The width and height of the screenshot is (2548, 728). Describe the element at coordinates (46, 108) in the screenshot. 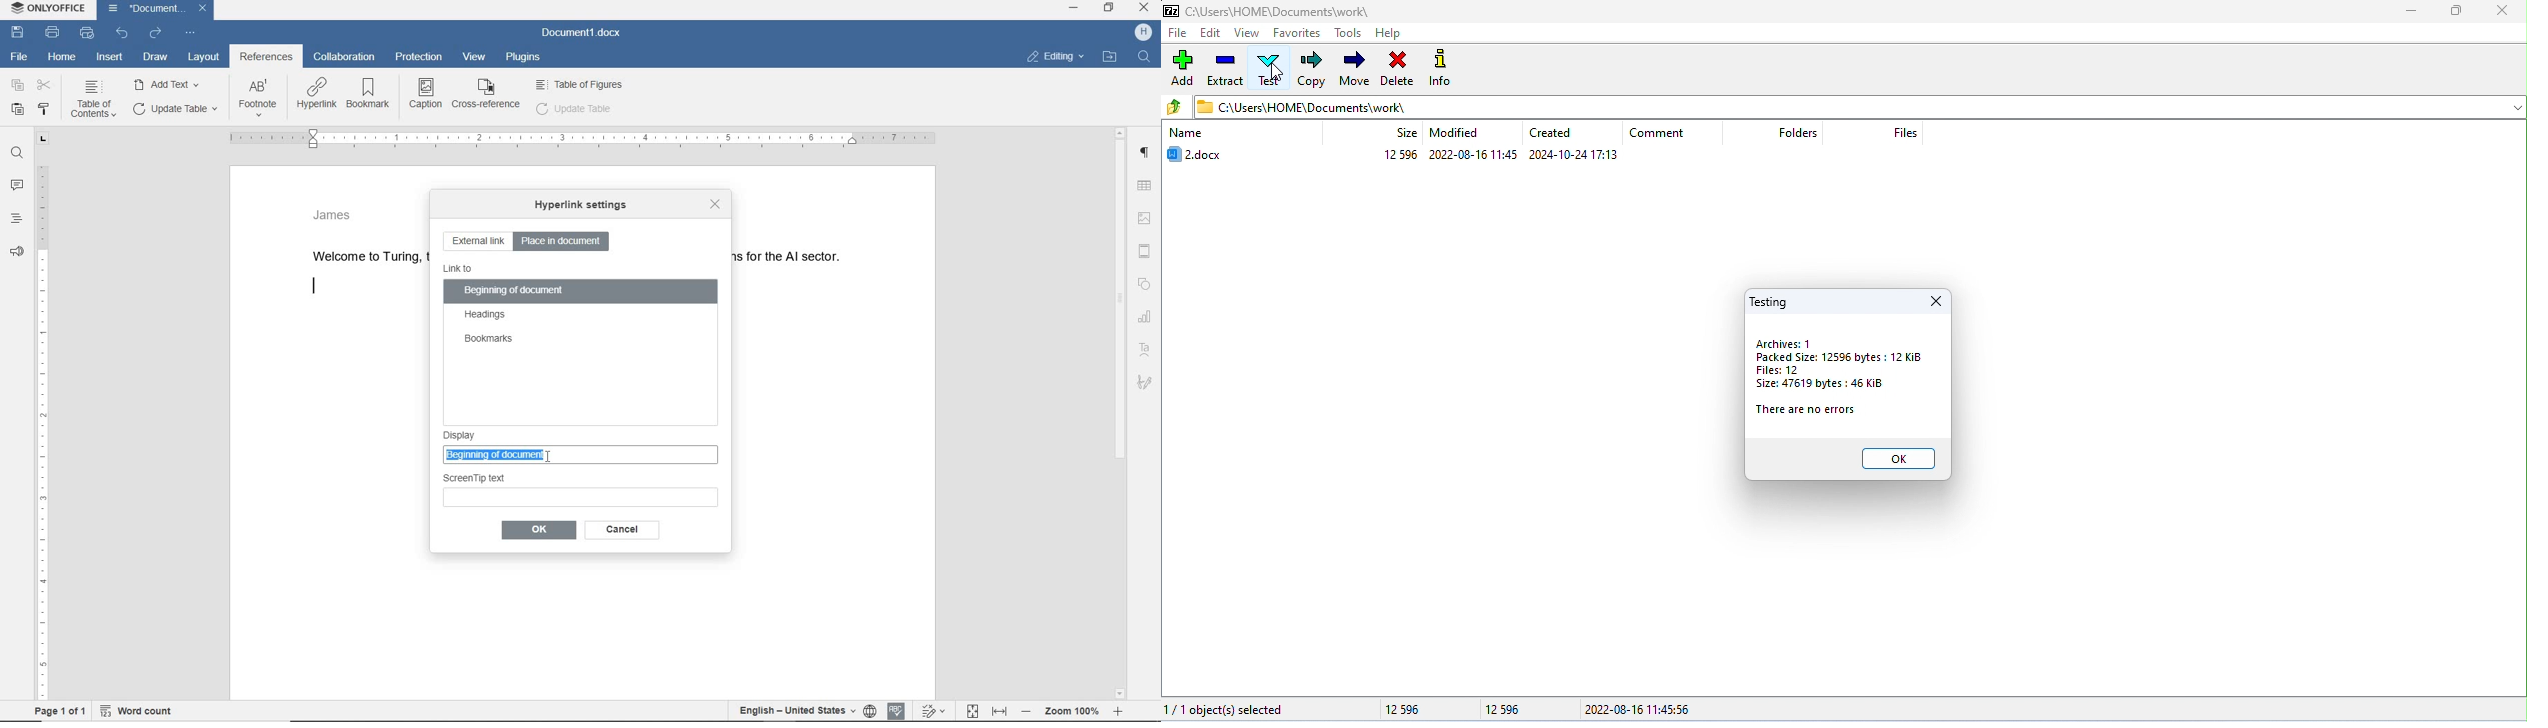

I see `copy style` at that location.